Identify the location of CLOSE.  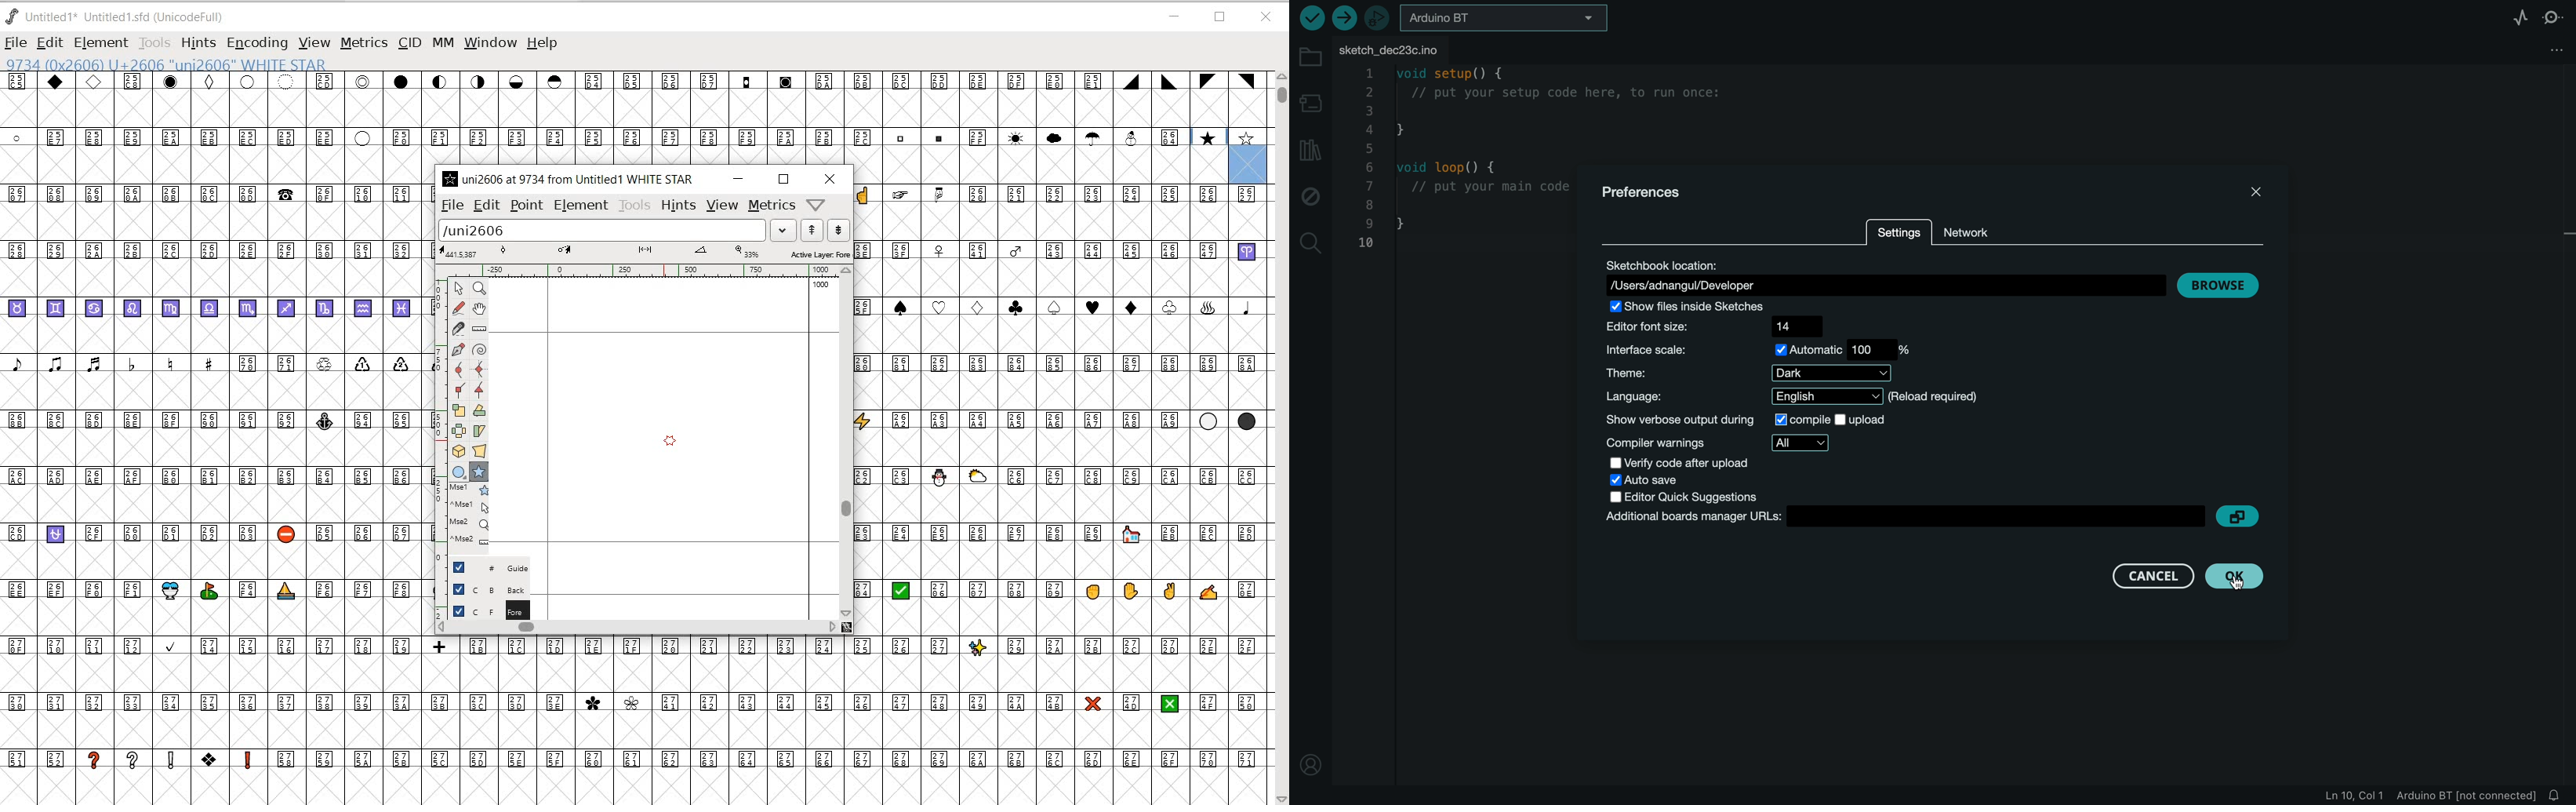
(830, 179).